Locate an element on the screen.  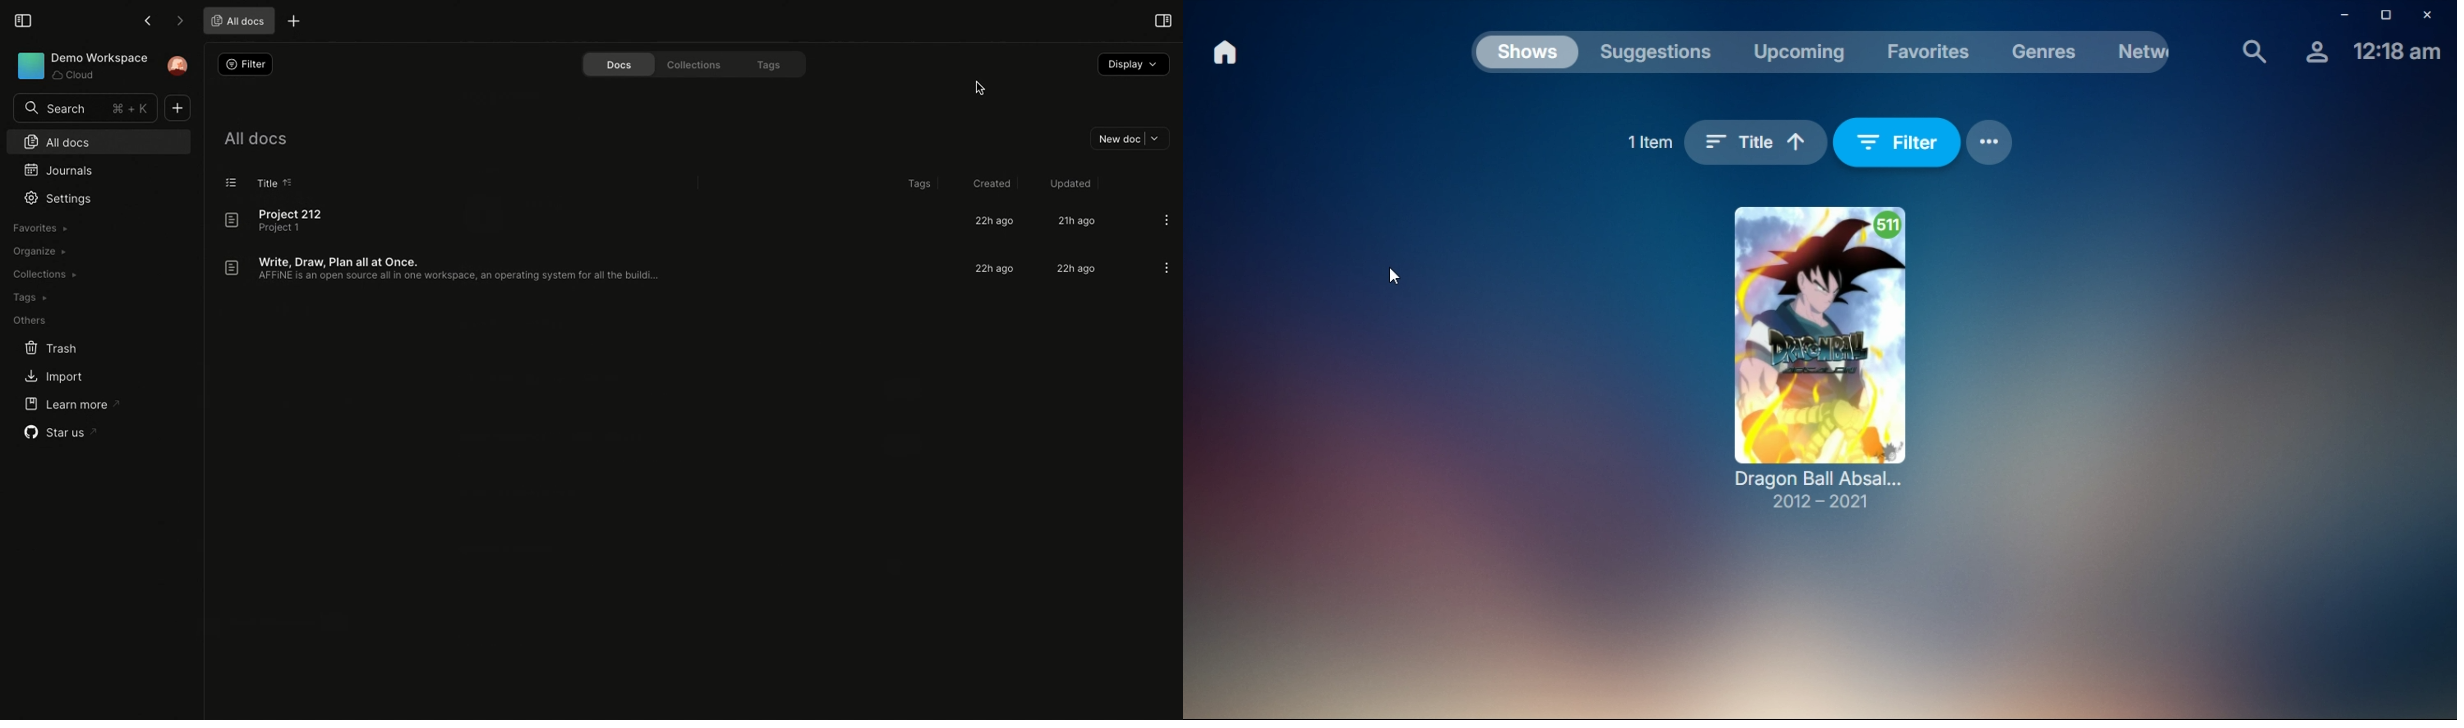
Others is located at coordinates (30, 321).